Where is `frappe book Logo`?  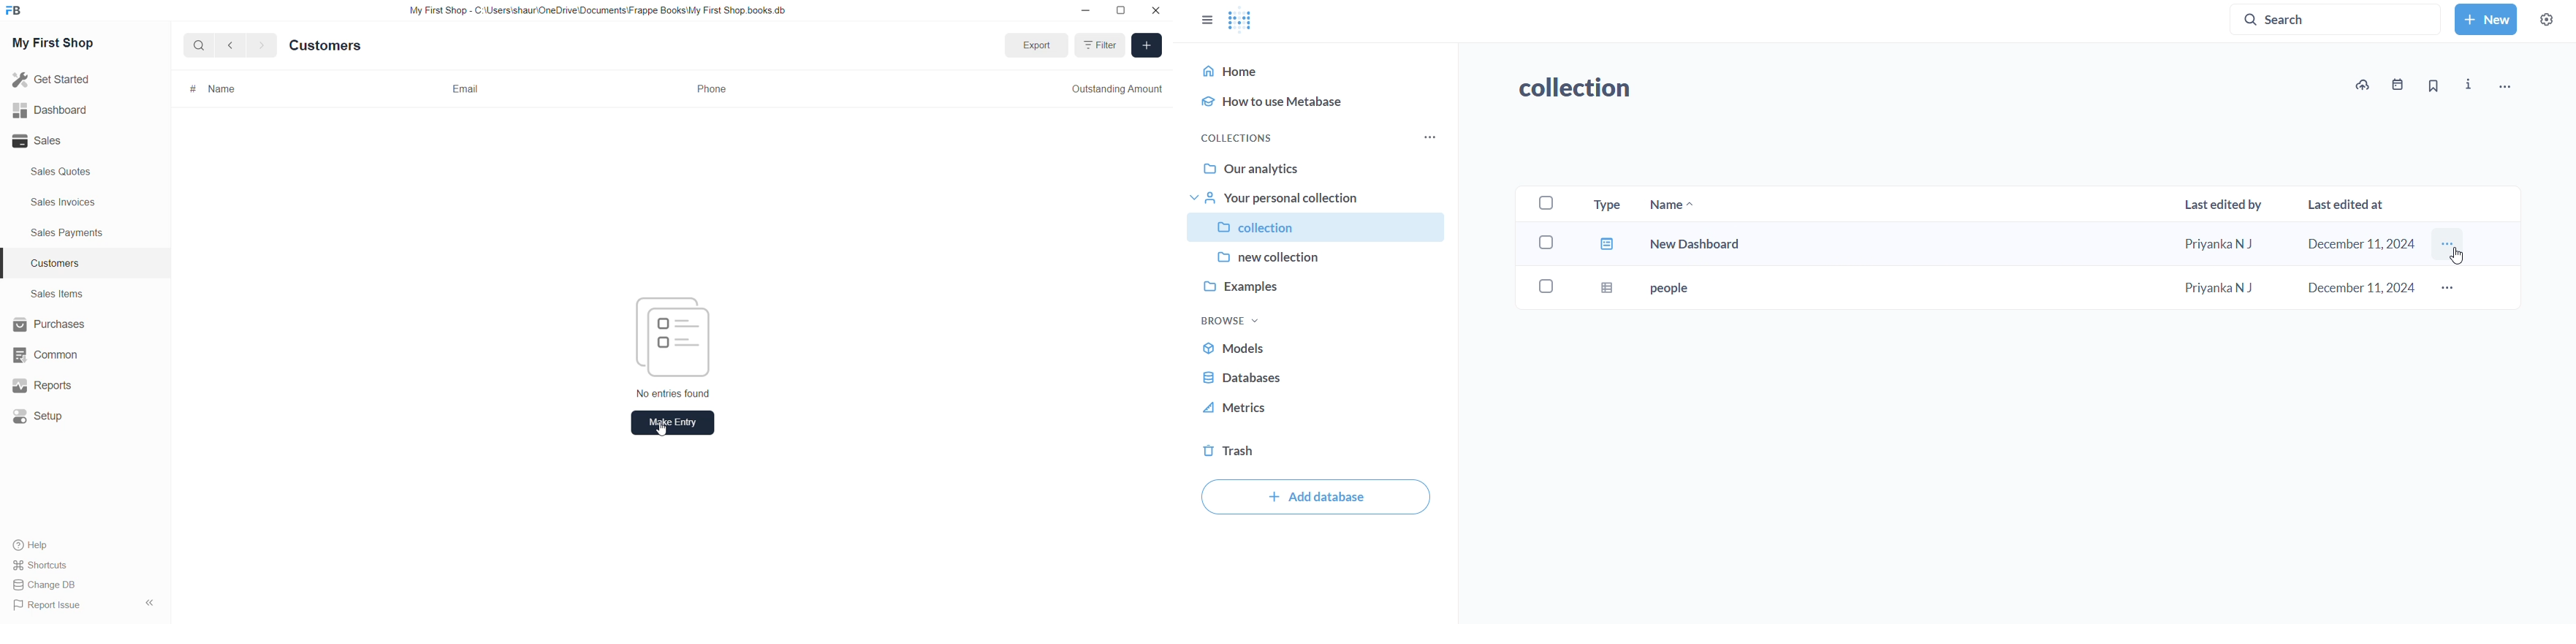 frappe book Logo is located at coordinates (17, 13).